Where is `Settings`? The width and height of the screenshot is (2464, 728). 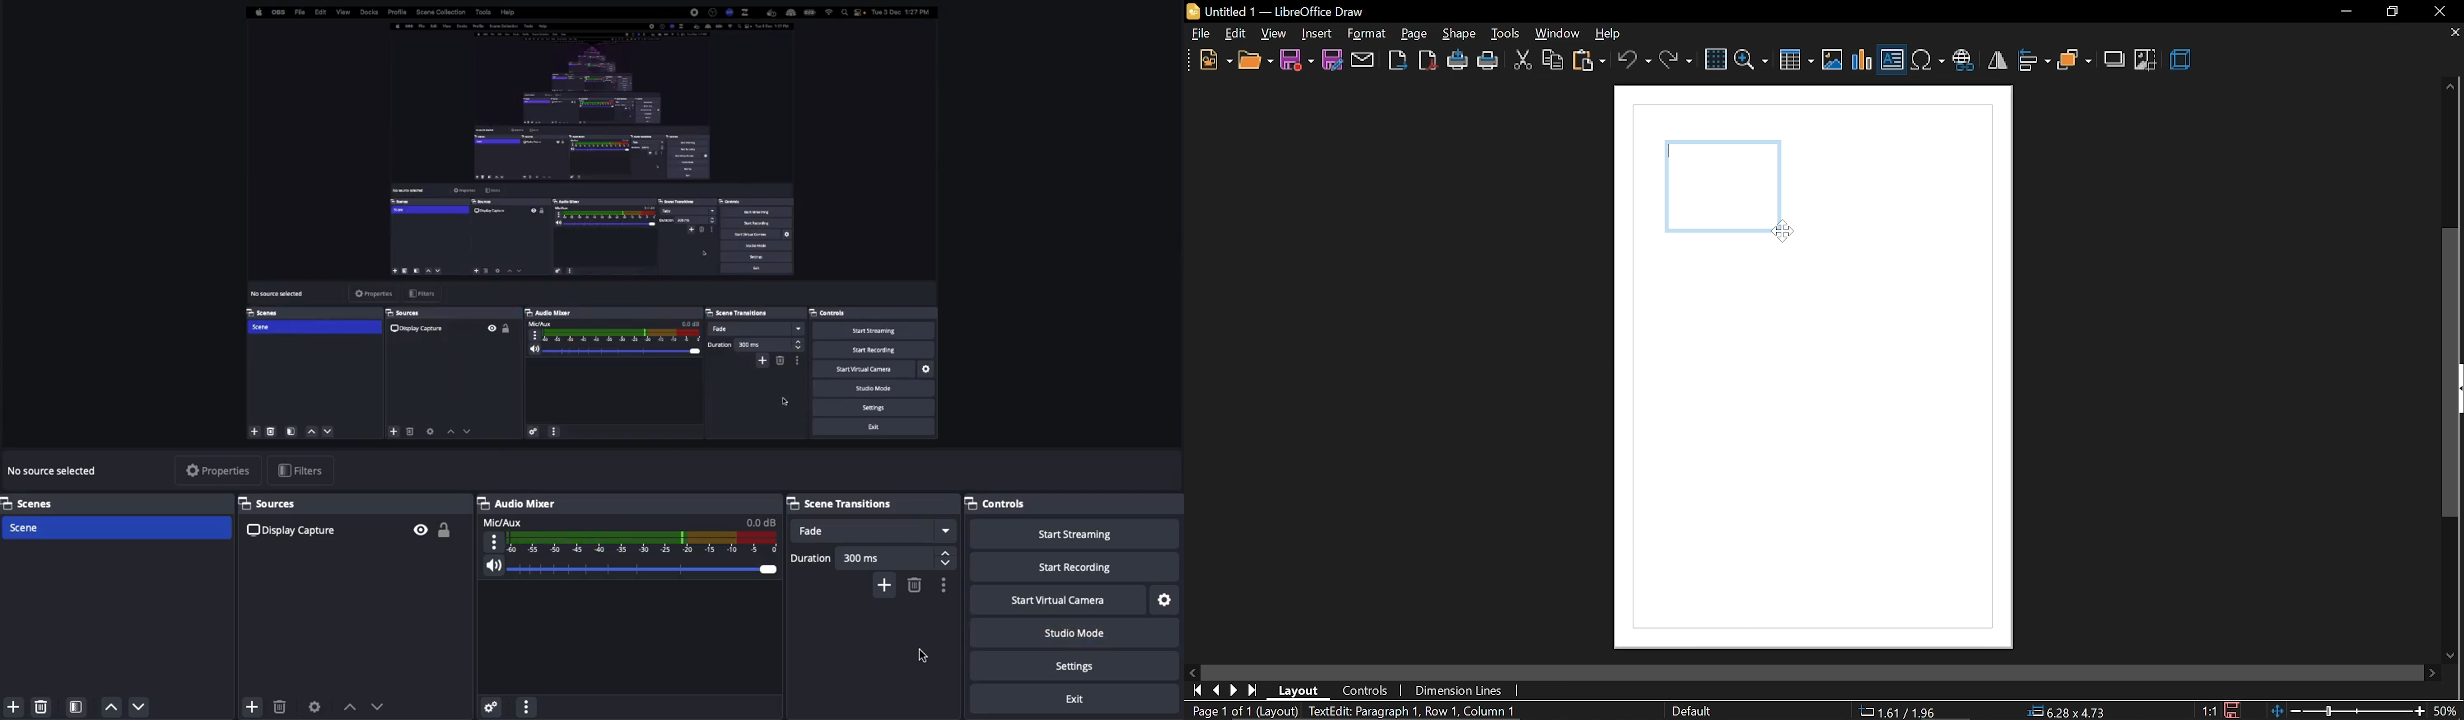
Settings is located at coordinates (1078, 665).